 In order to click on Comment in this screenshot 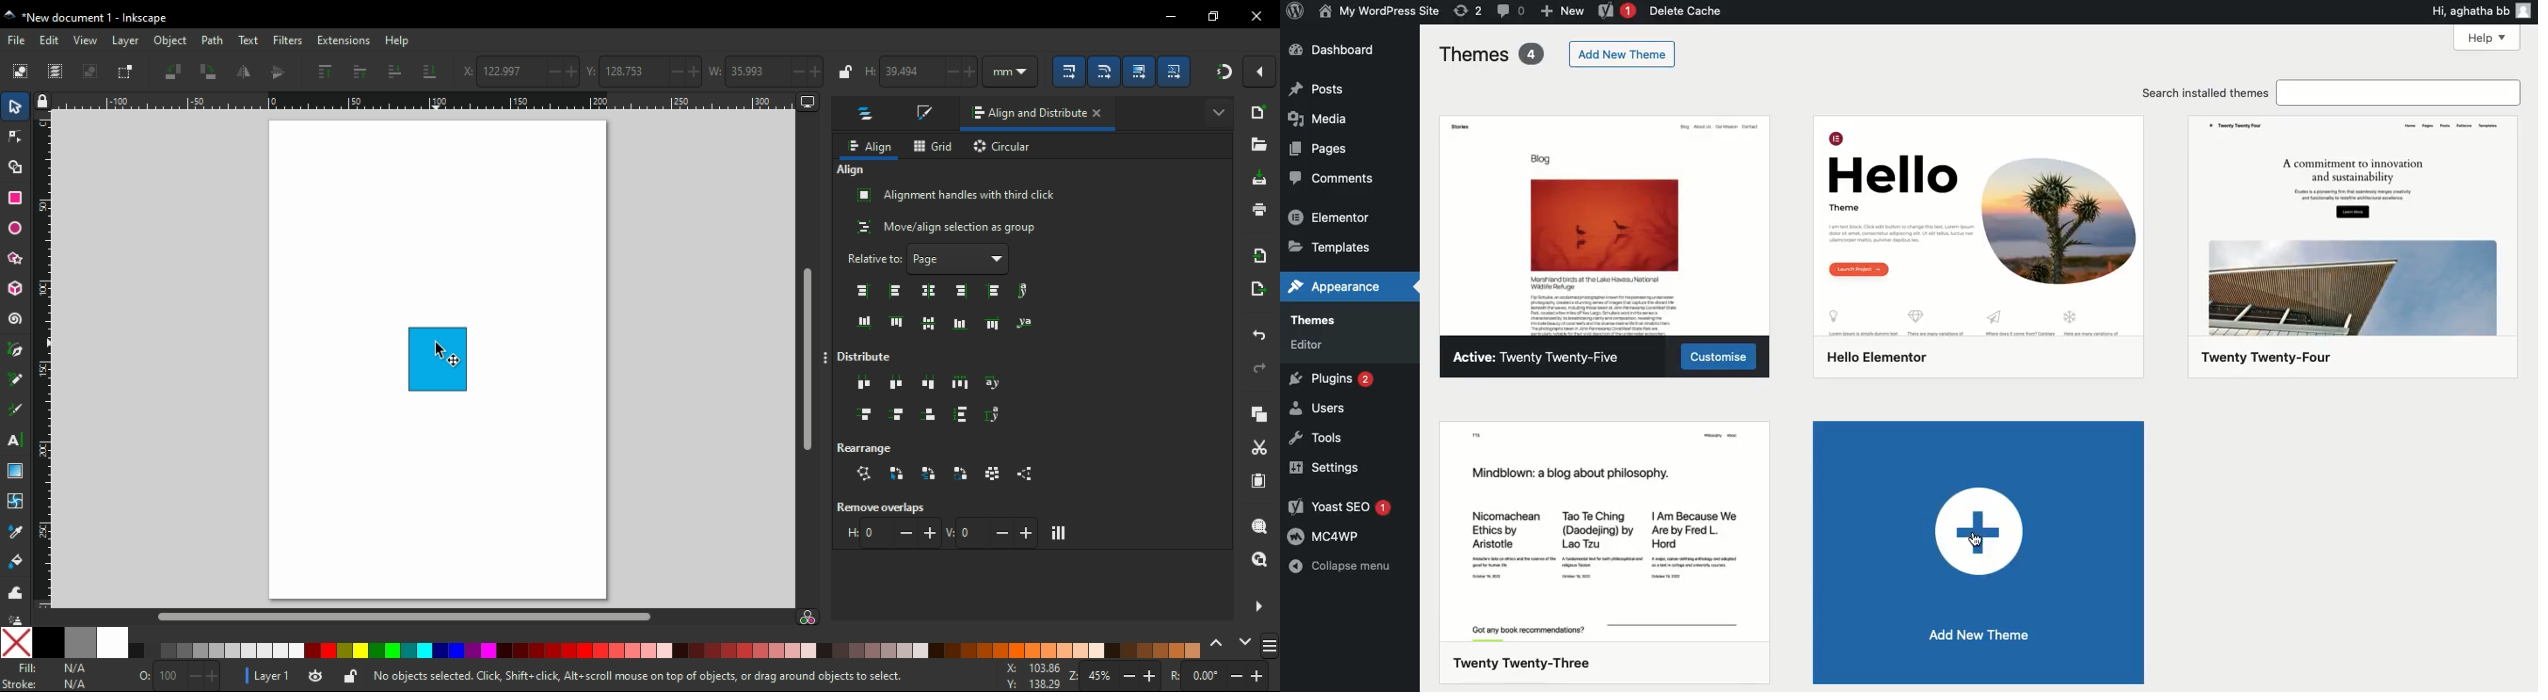, I will do `click(1332, 182)`.